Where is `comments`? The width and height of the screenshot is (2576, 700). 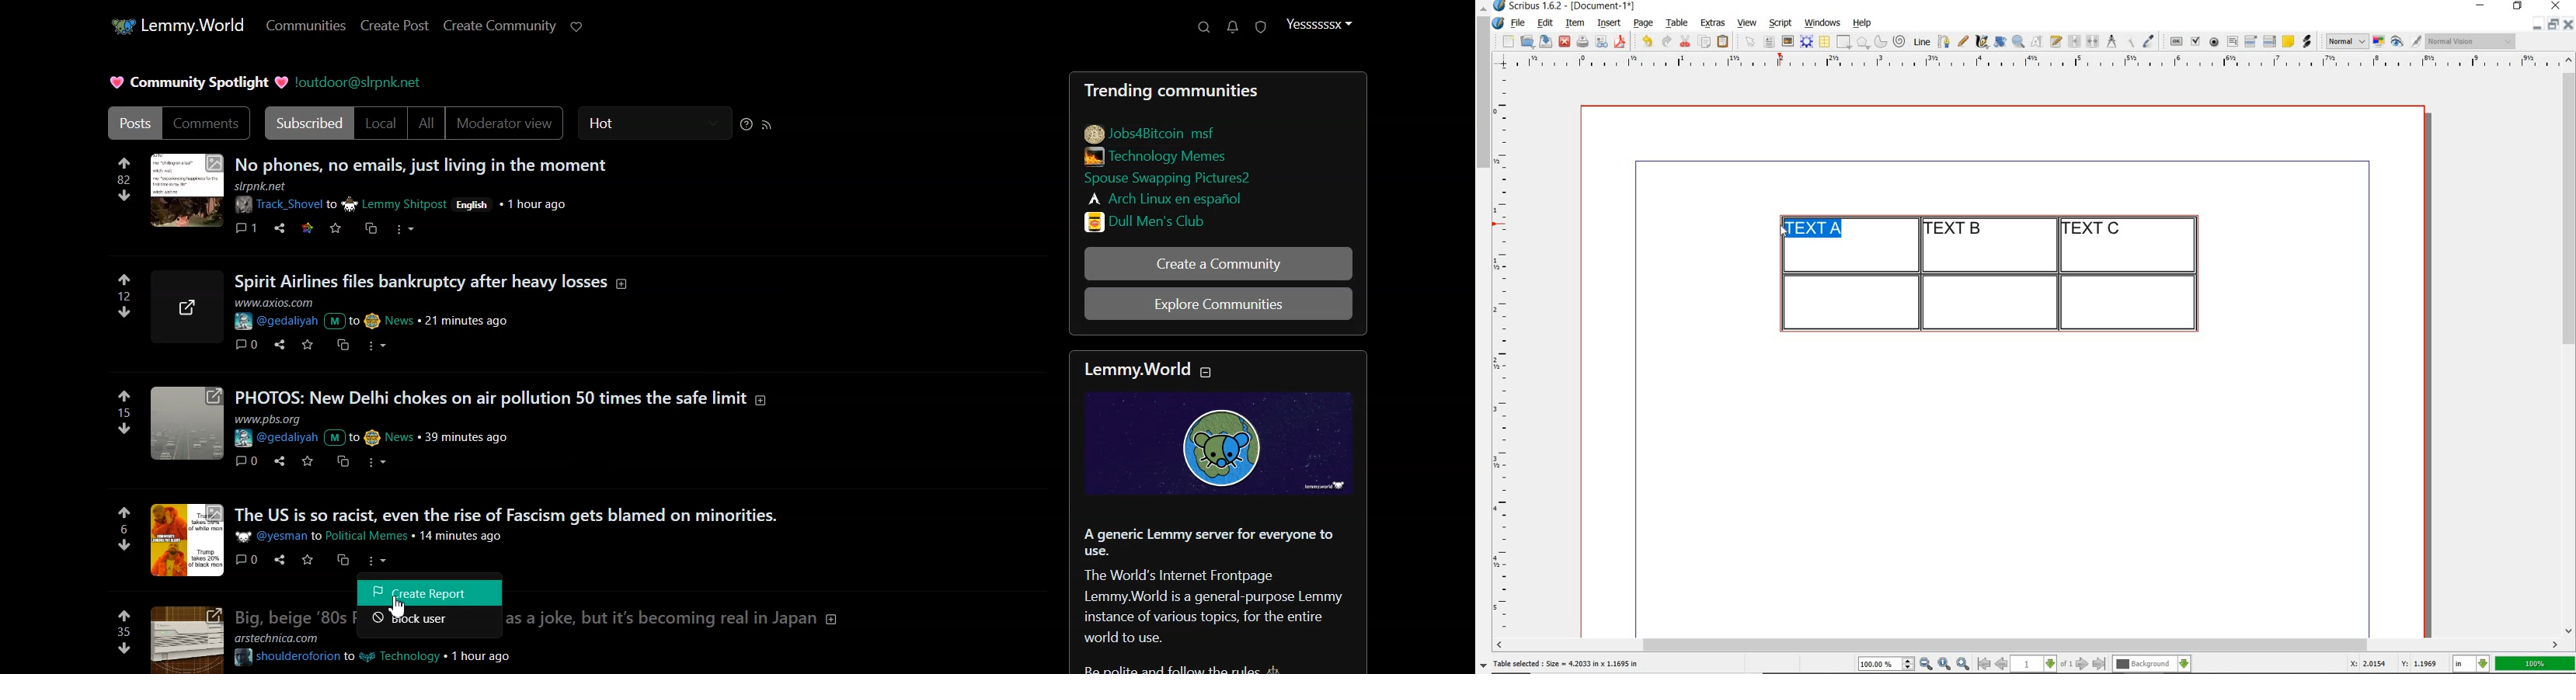
comments is located at coordinates (244, 344).